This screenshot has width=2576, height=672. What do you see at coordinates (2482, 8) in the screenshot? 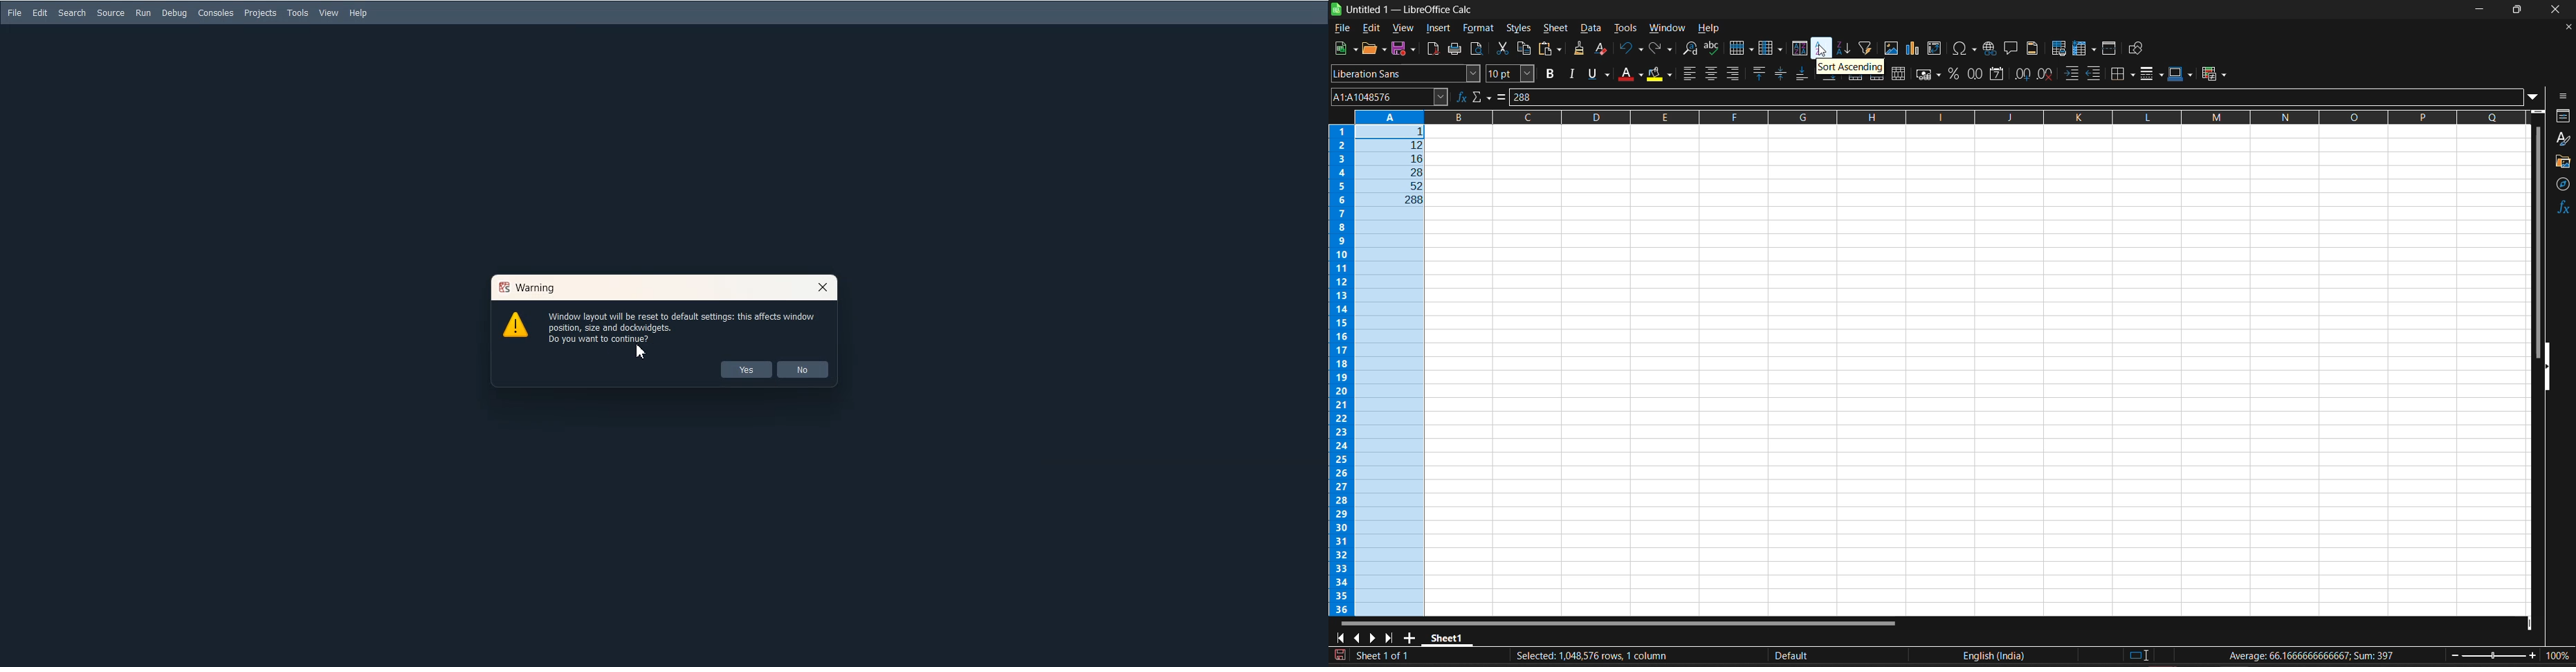
I see `minimize` at bounding box center [2482, 8].